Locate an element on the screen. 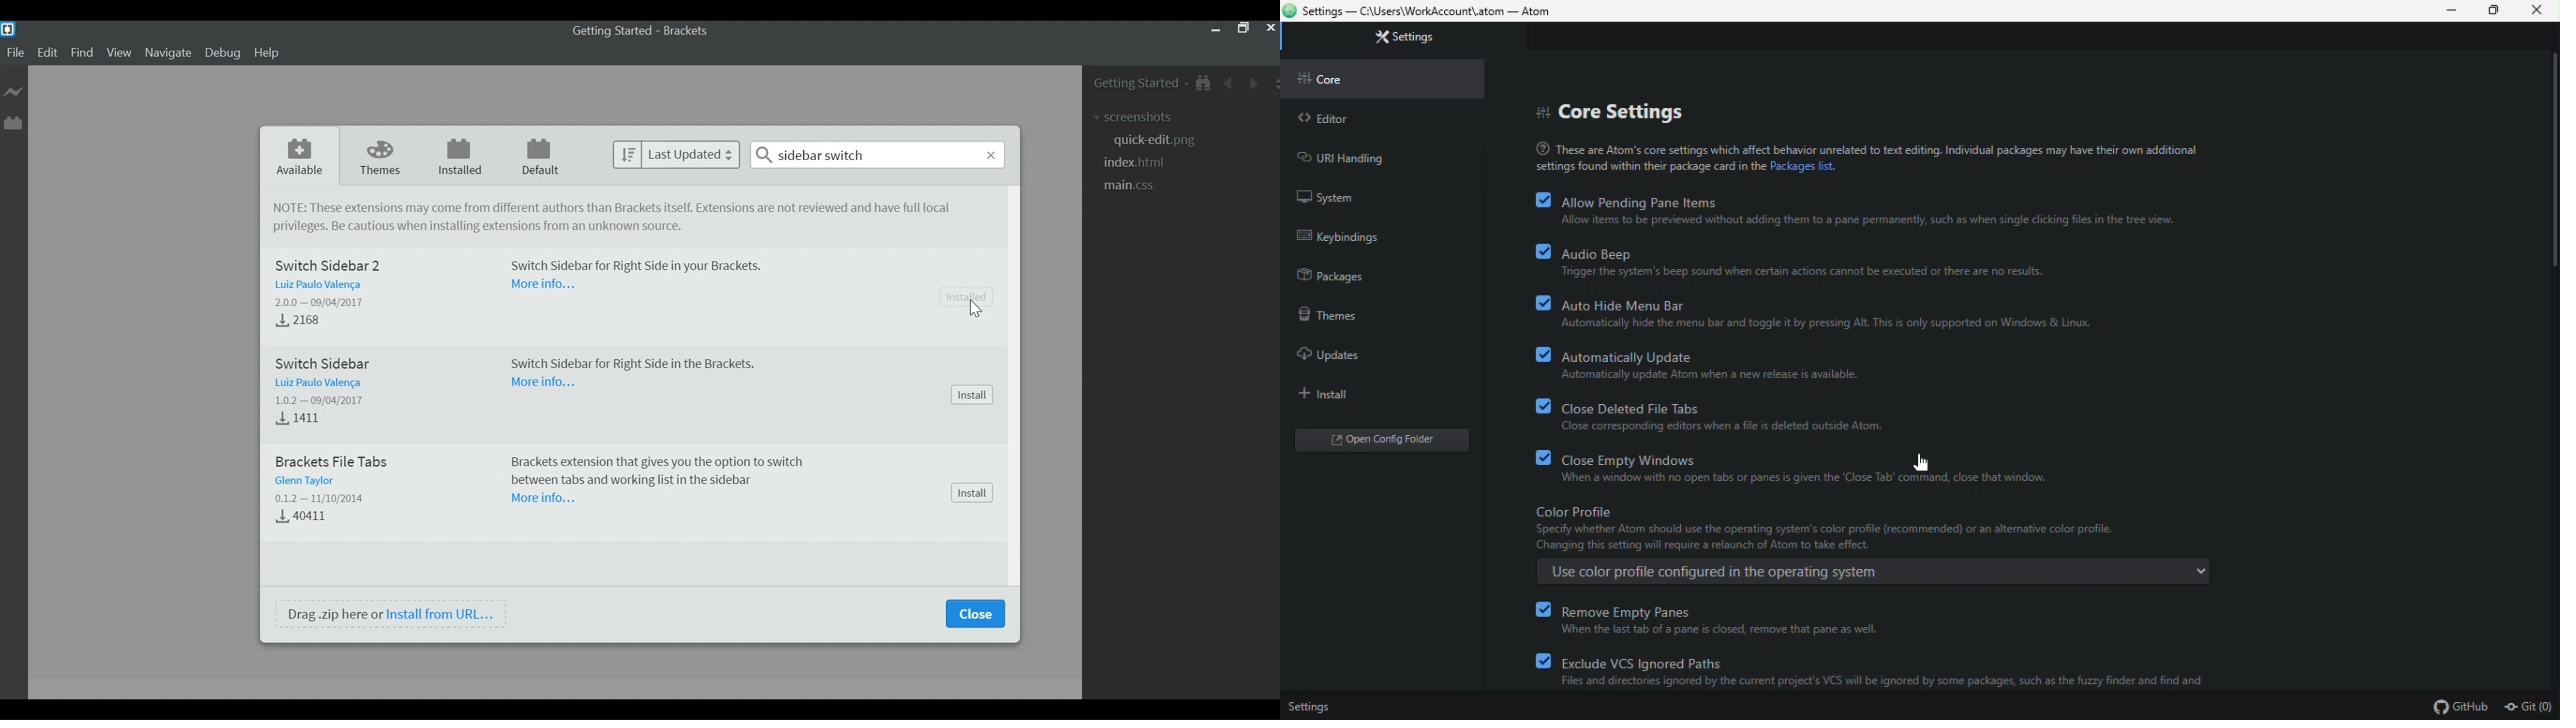 The height and width of the screenshot is (728, 2576). Getting Started - Brackets is located at coordinates (613, 31).